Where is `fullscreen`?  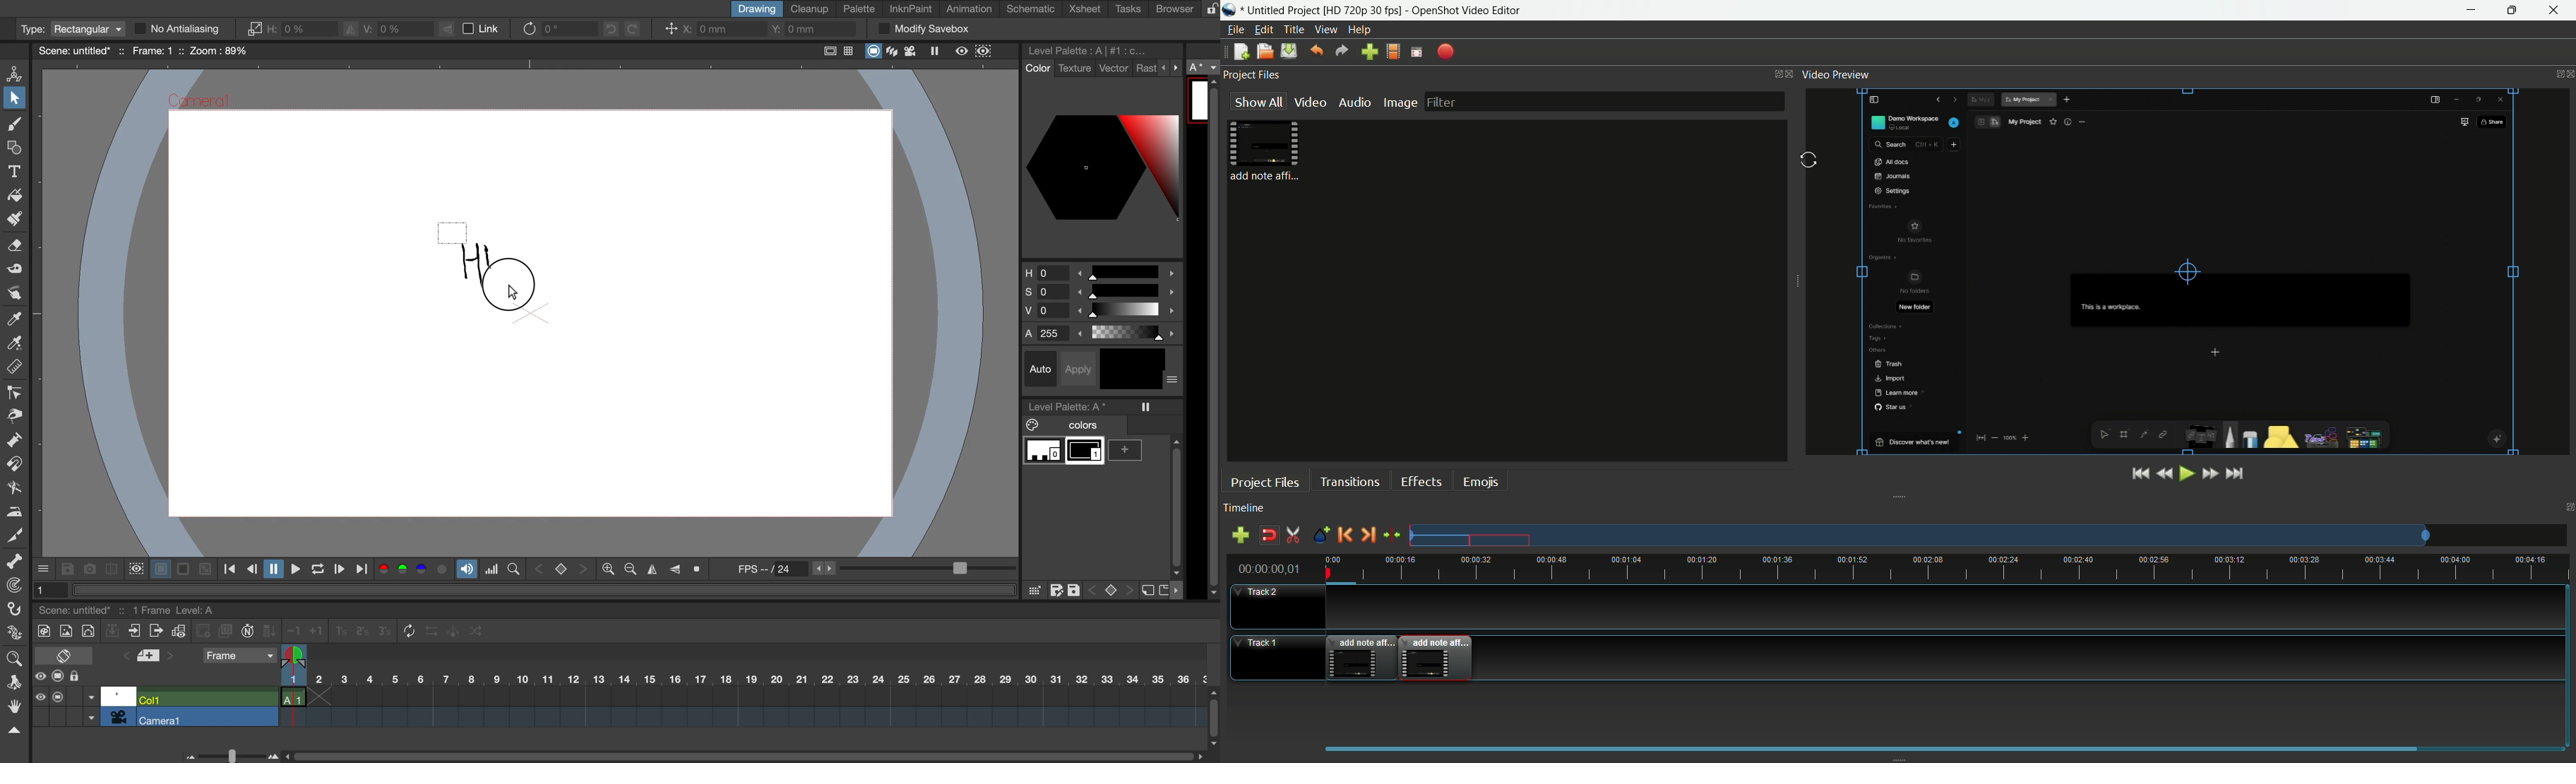 fullscreen is located at coordinates (1417, 52).